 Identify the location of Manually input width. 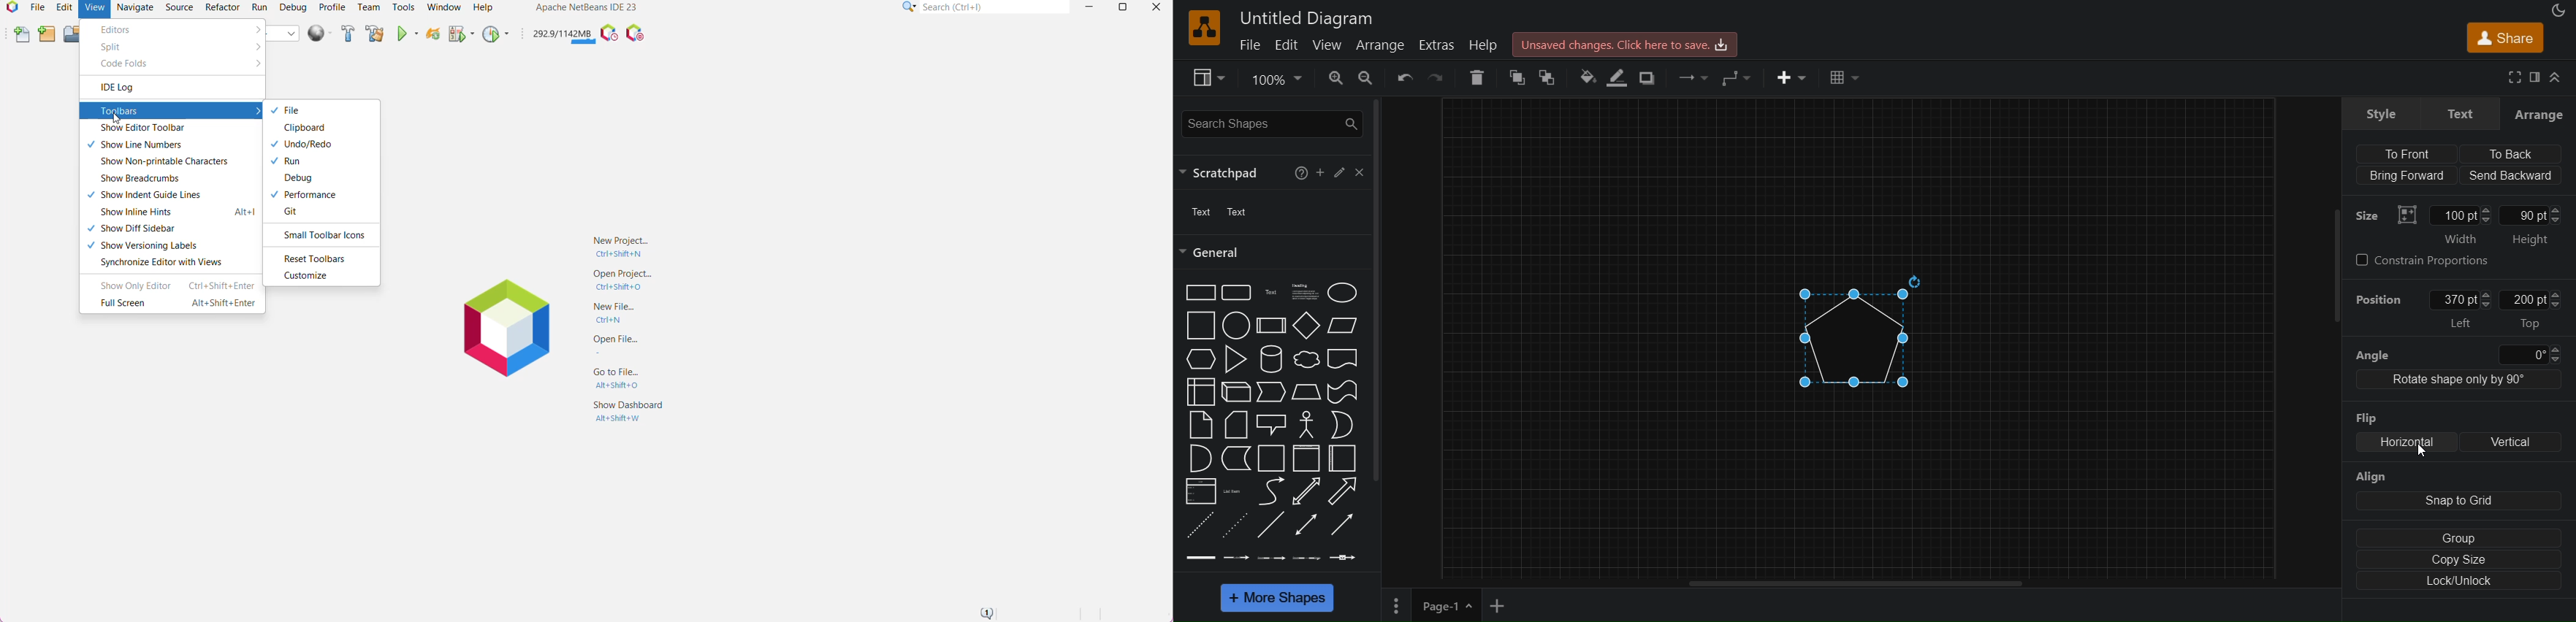
(2453, 215).